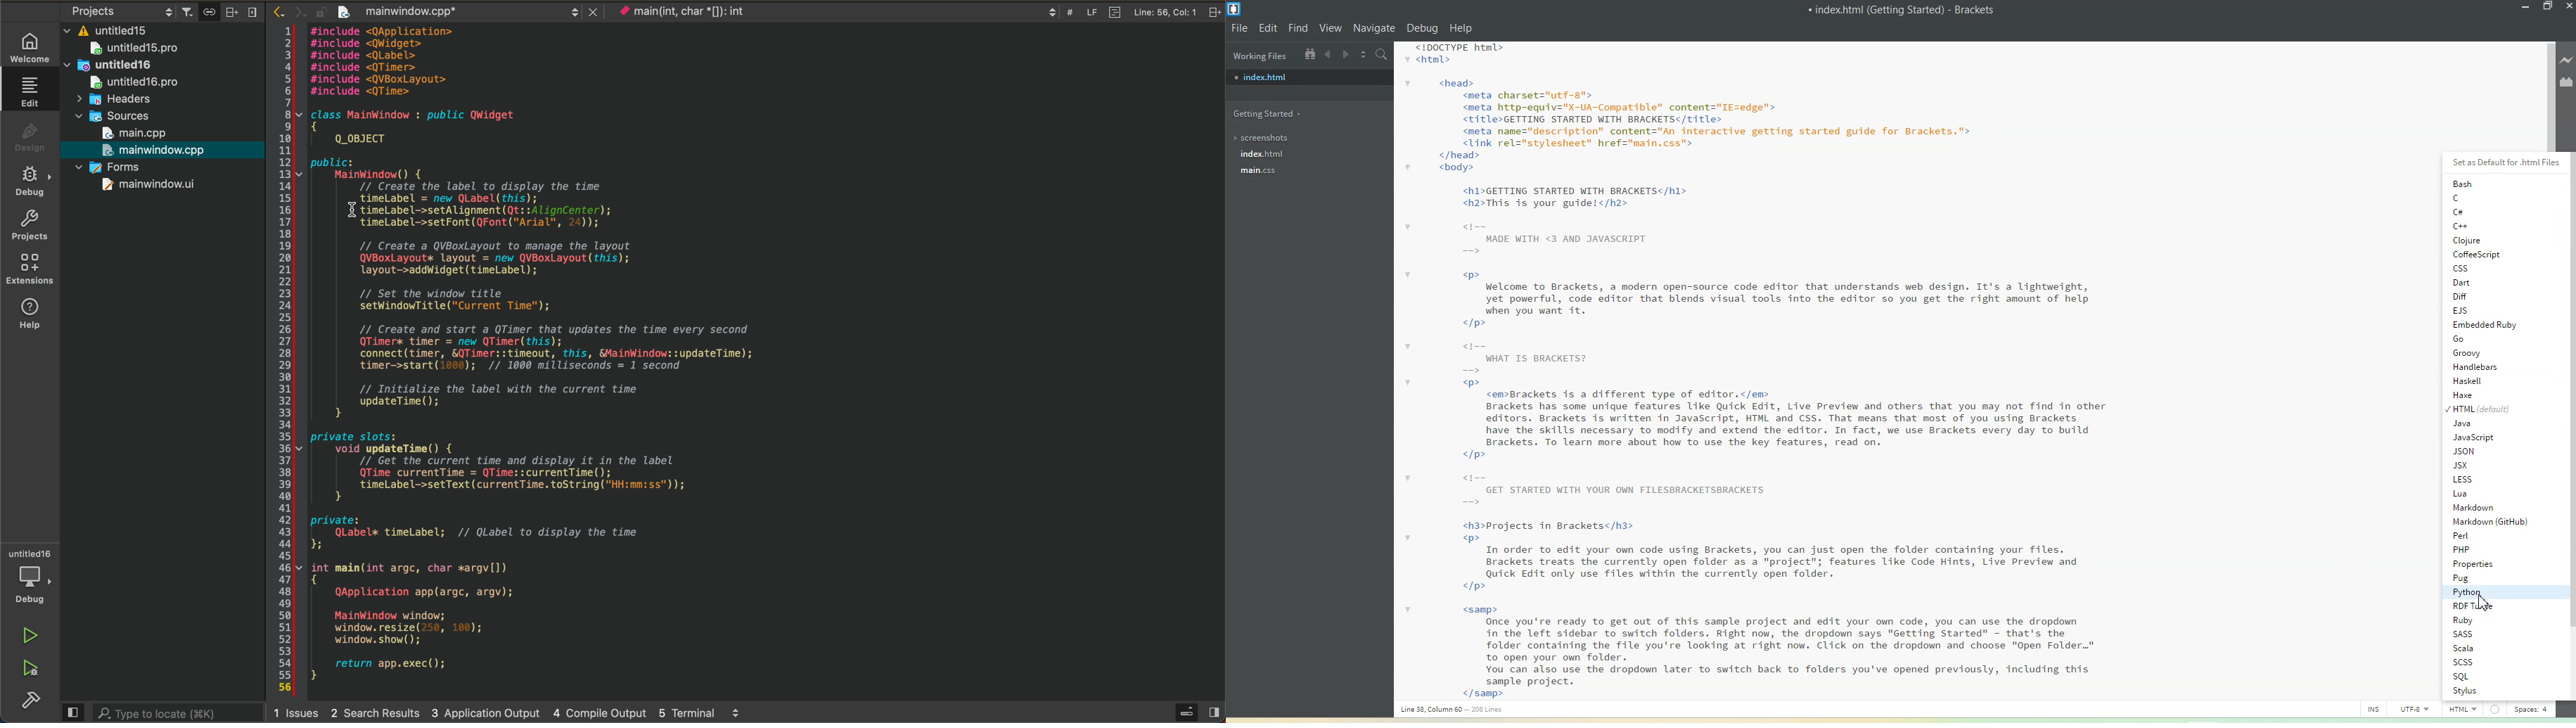  Describe the element at coordinates (2494, 709) in the screenshot. I see `space` at that location.